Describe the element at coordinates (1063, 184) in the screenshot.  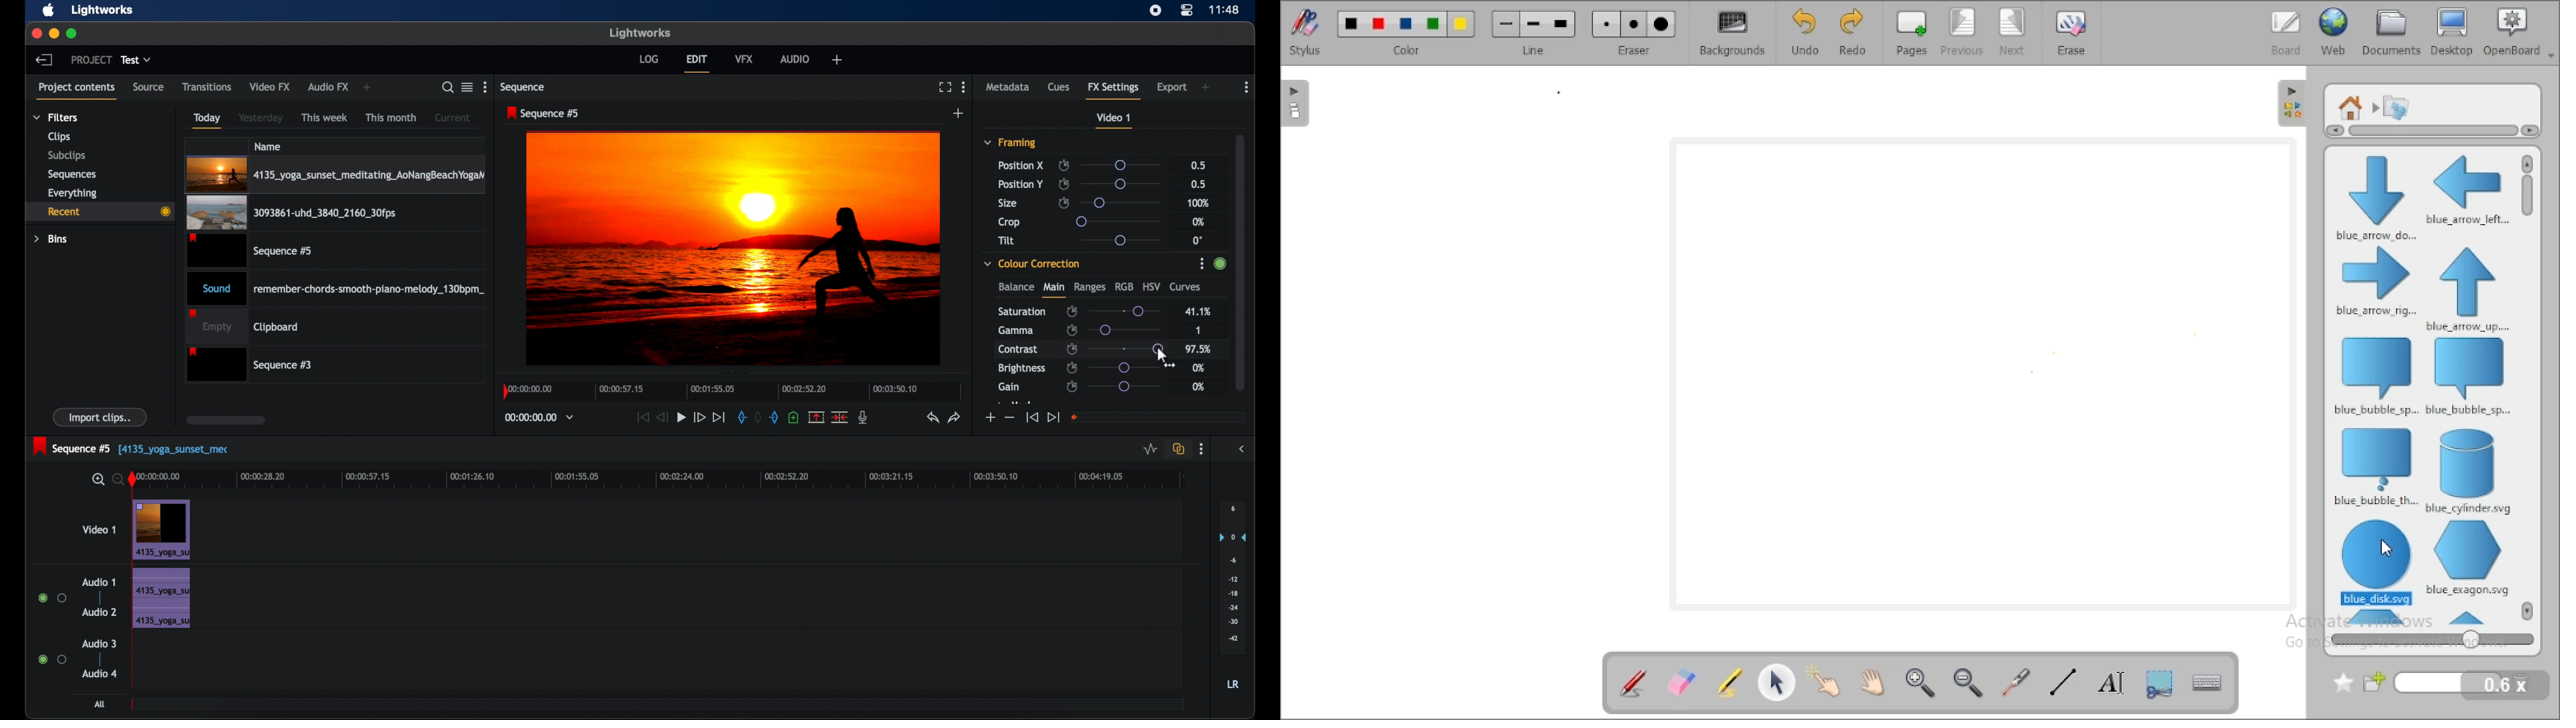
I see `enable/disable keyframes` at that location.